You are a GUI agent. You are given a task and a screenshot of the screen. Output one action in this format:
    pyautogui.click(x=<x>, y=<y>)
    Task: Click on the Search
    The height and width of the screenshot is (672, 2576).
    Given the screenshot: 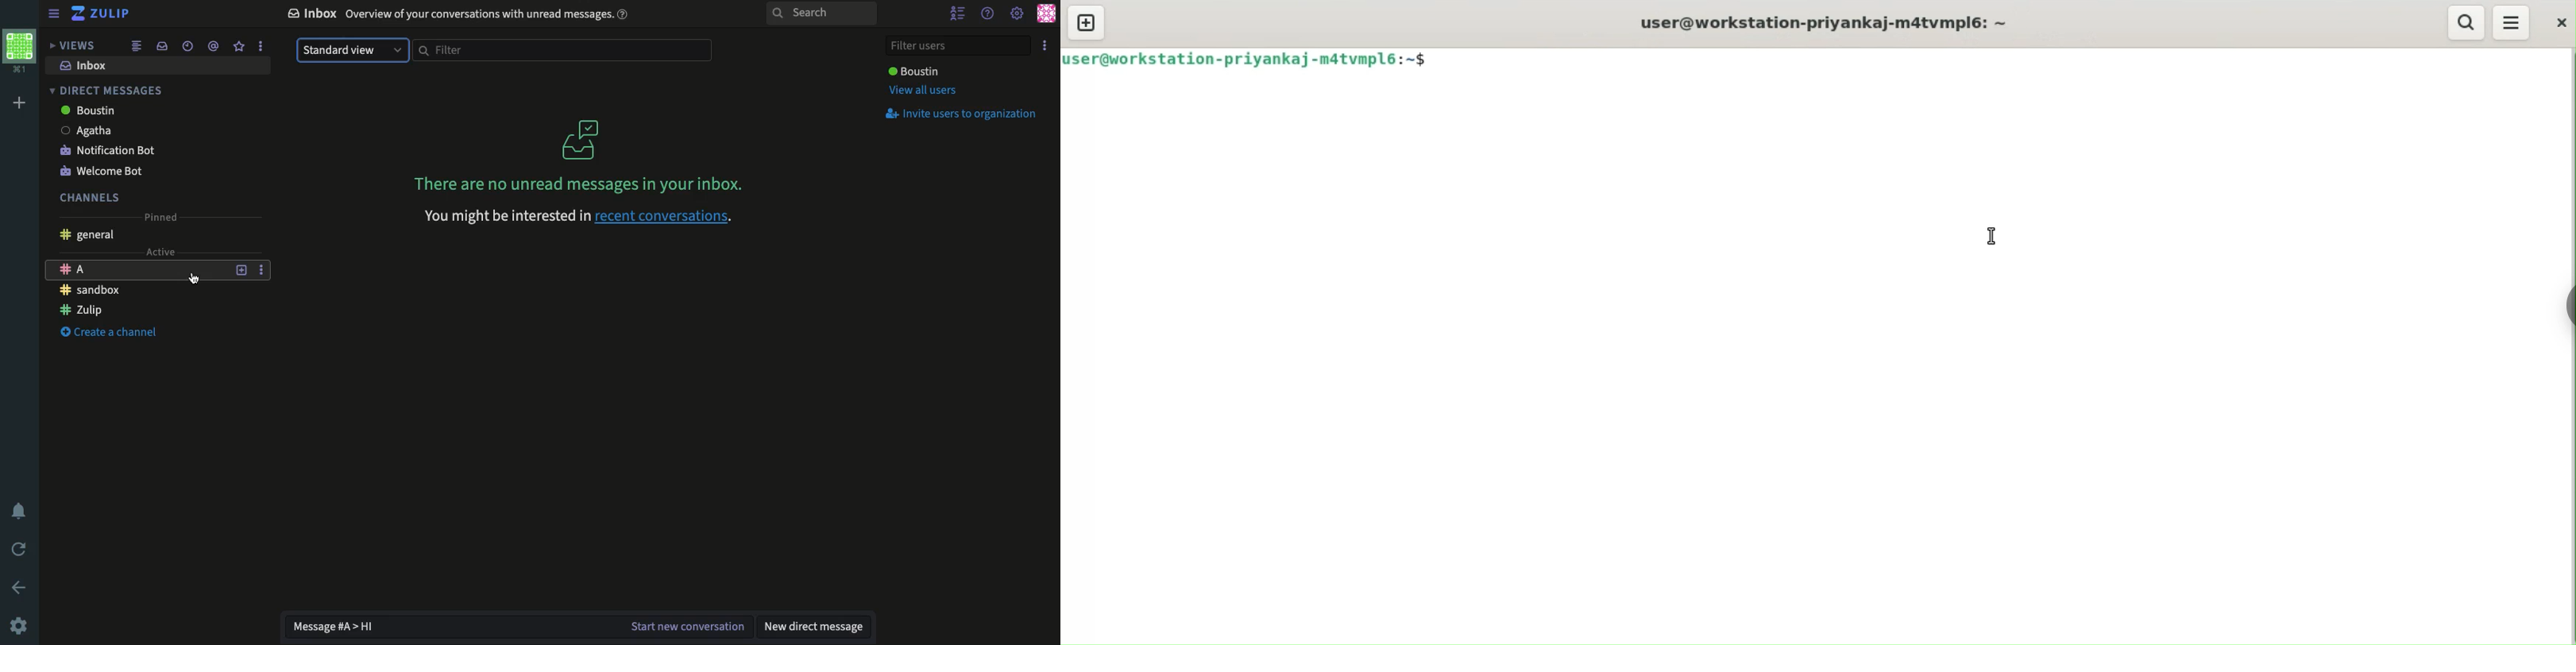 What is the action you would take?
    pyautogui.click(x=821, y=14)
    